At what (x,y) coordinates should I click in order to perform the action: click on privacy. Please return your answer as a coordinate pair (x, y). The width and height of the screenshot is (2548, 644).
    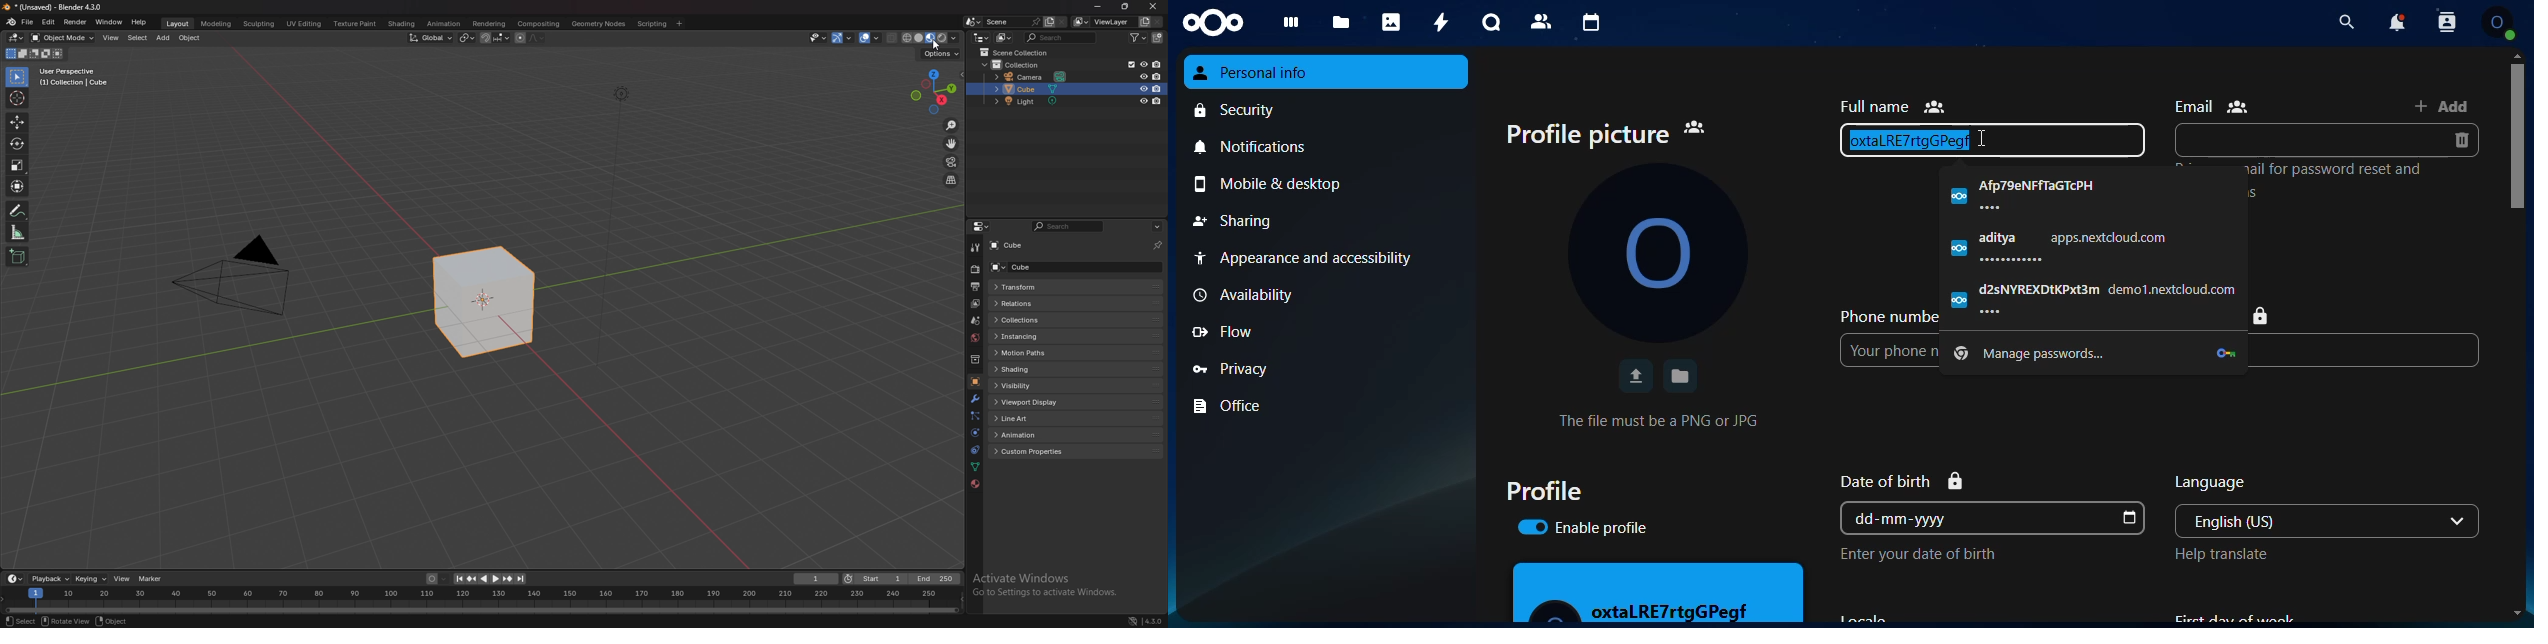
    Looking at the image, I should click on (1328, 367).